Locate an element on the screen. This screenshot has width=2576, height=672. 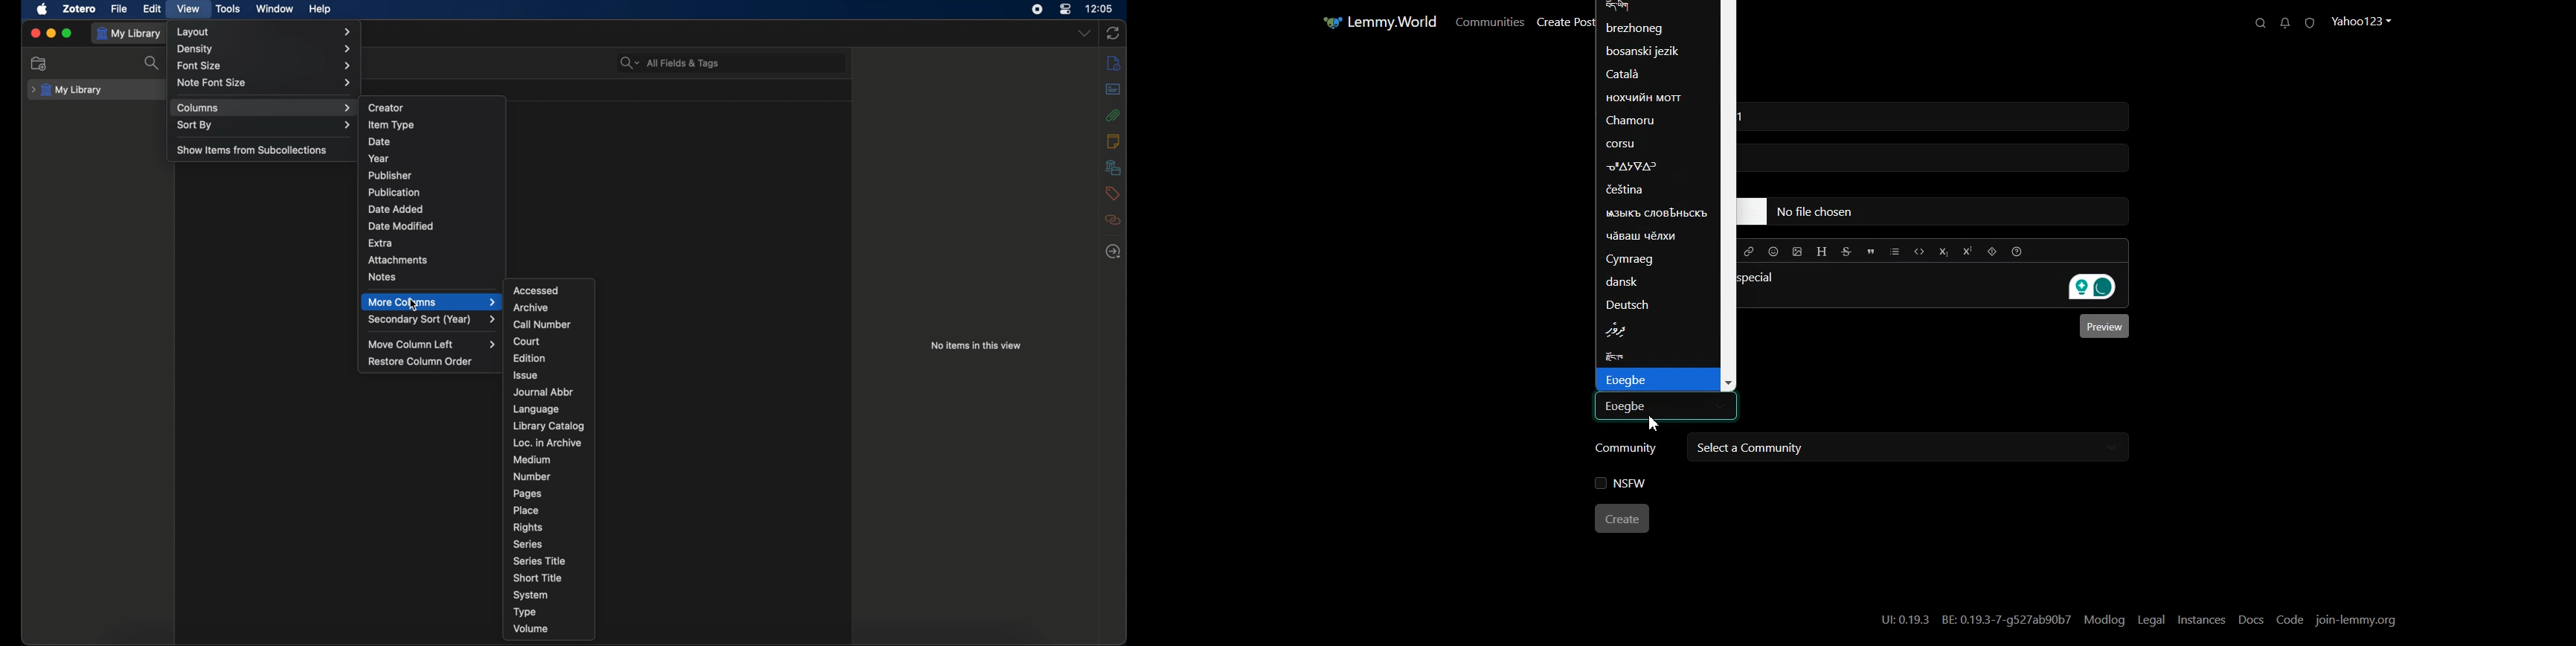
short title is located at coordinates (537, 578).